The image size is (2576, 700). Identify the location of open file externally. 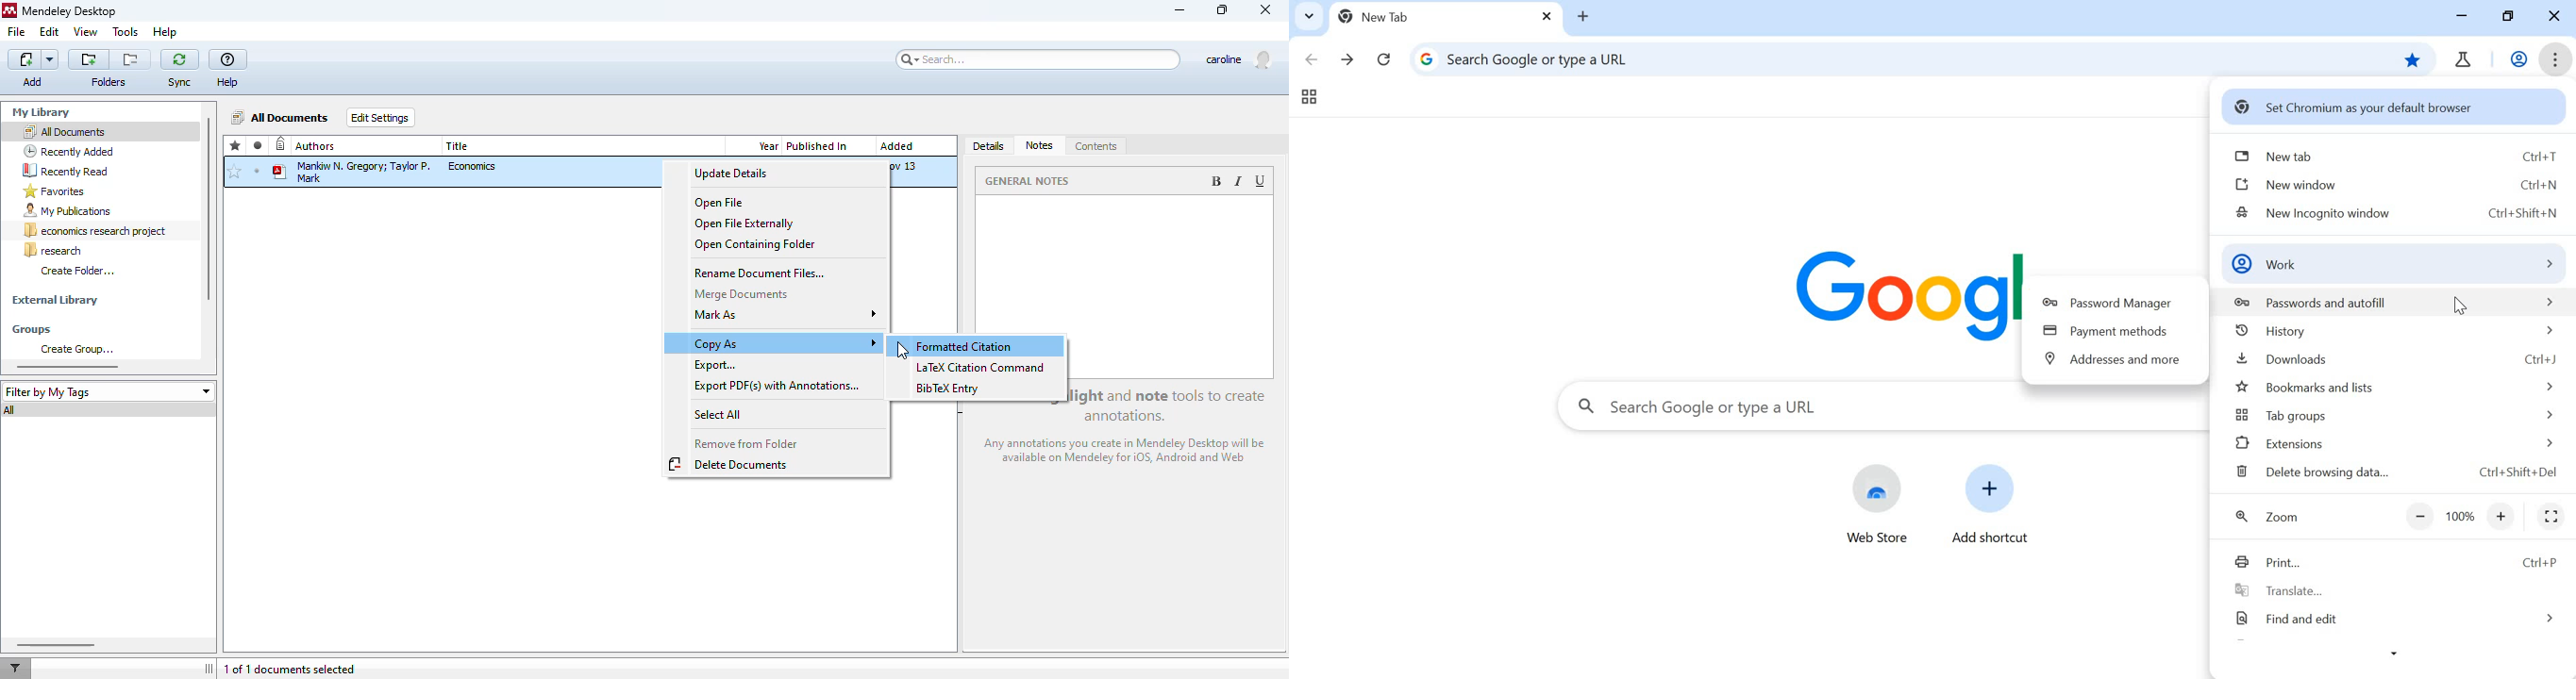
(746, 224).